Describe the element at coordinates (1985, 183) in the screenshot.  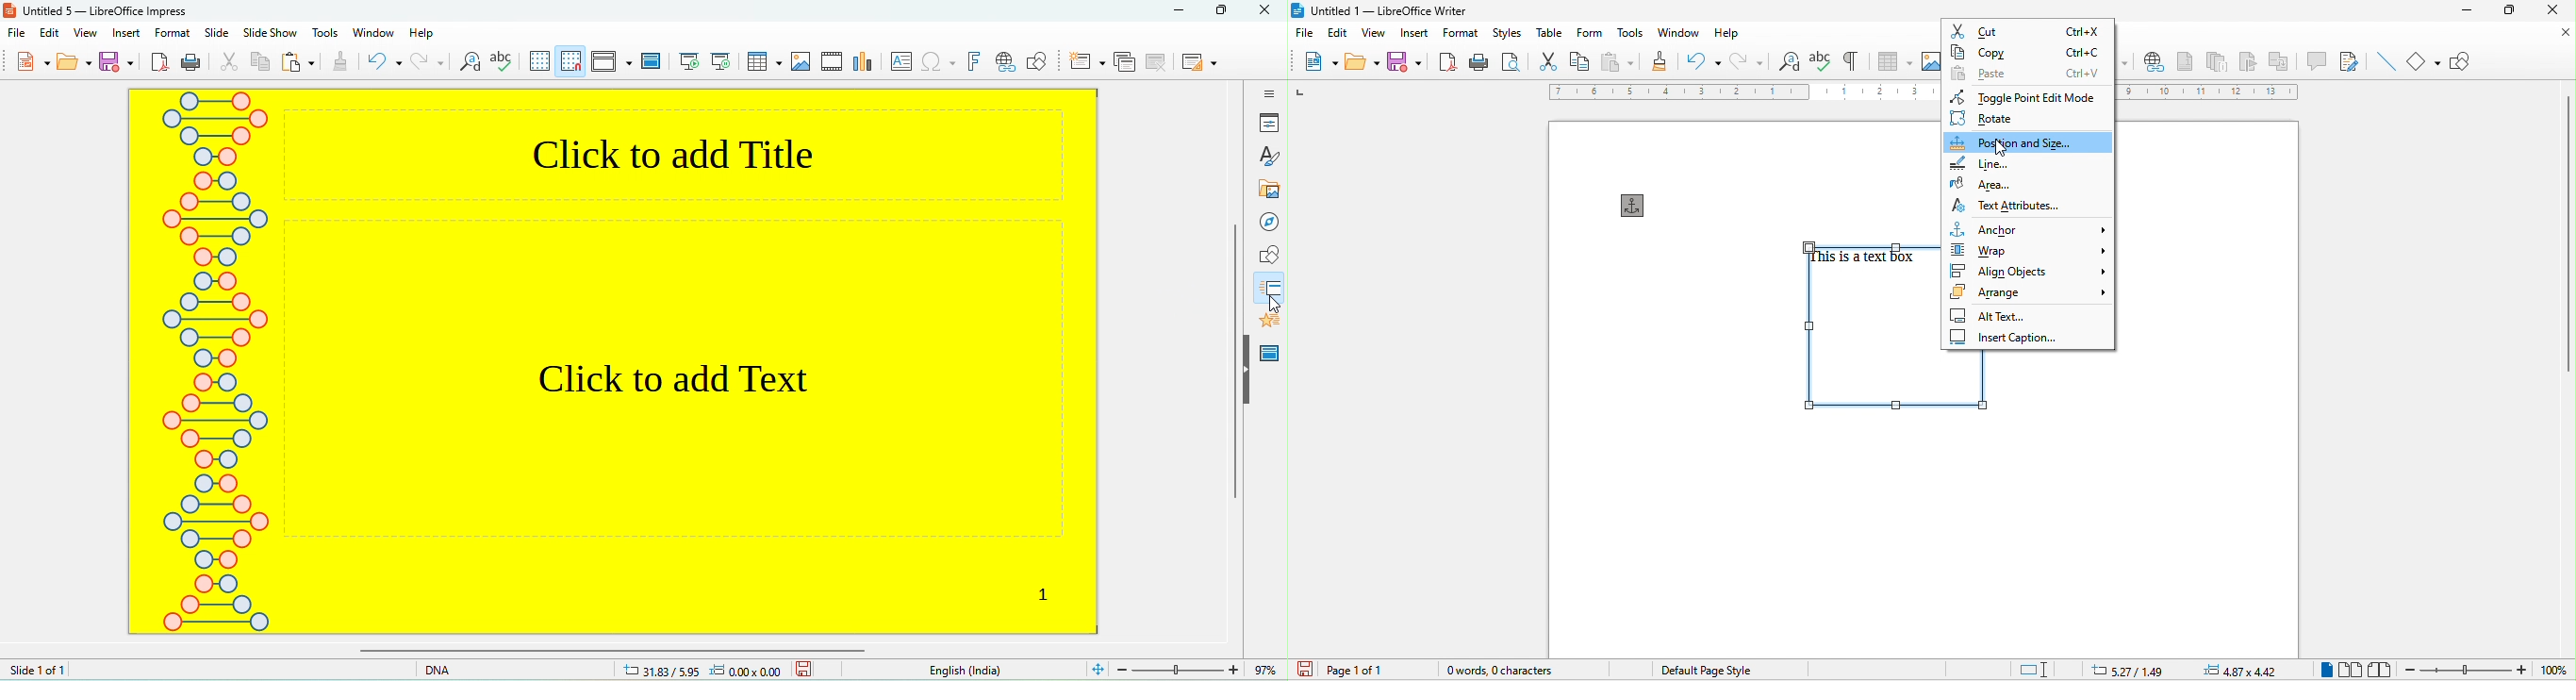
I see `area` at that location.